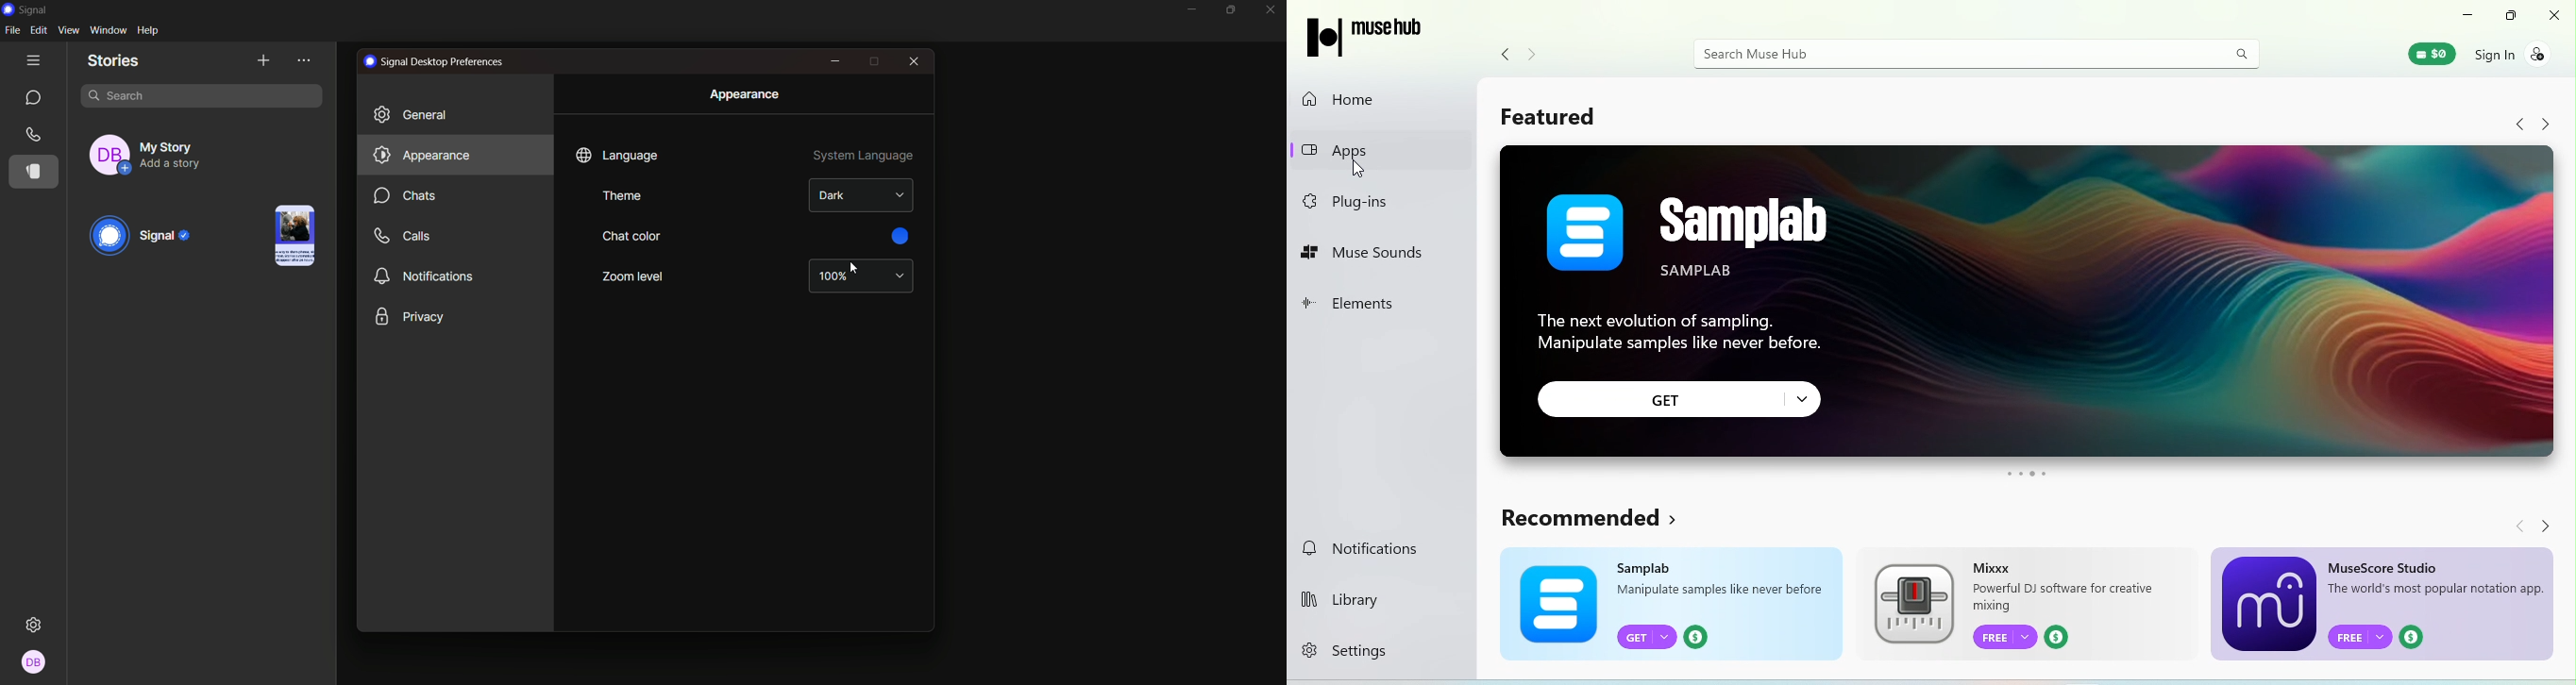  What do you see at coordinates (436, 63) in the screenshot?
I see `text` at bounding box center [436, 63].